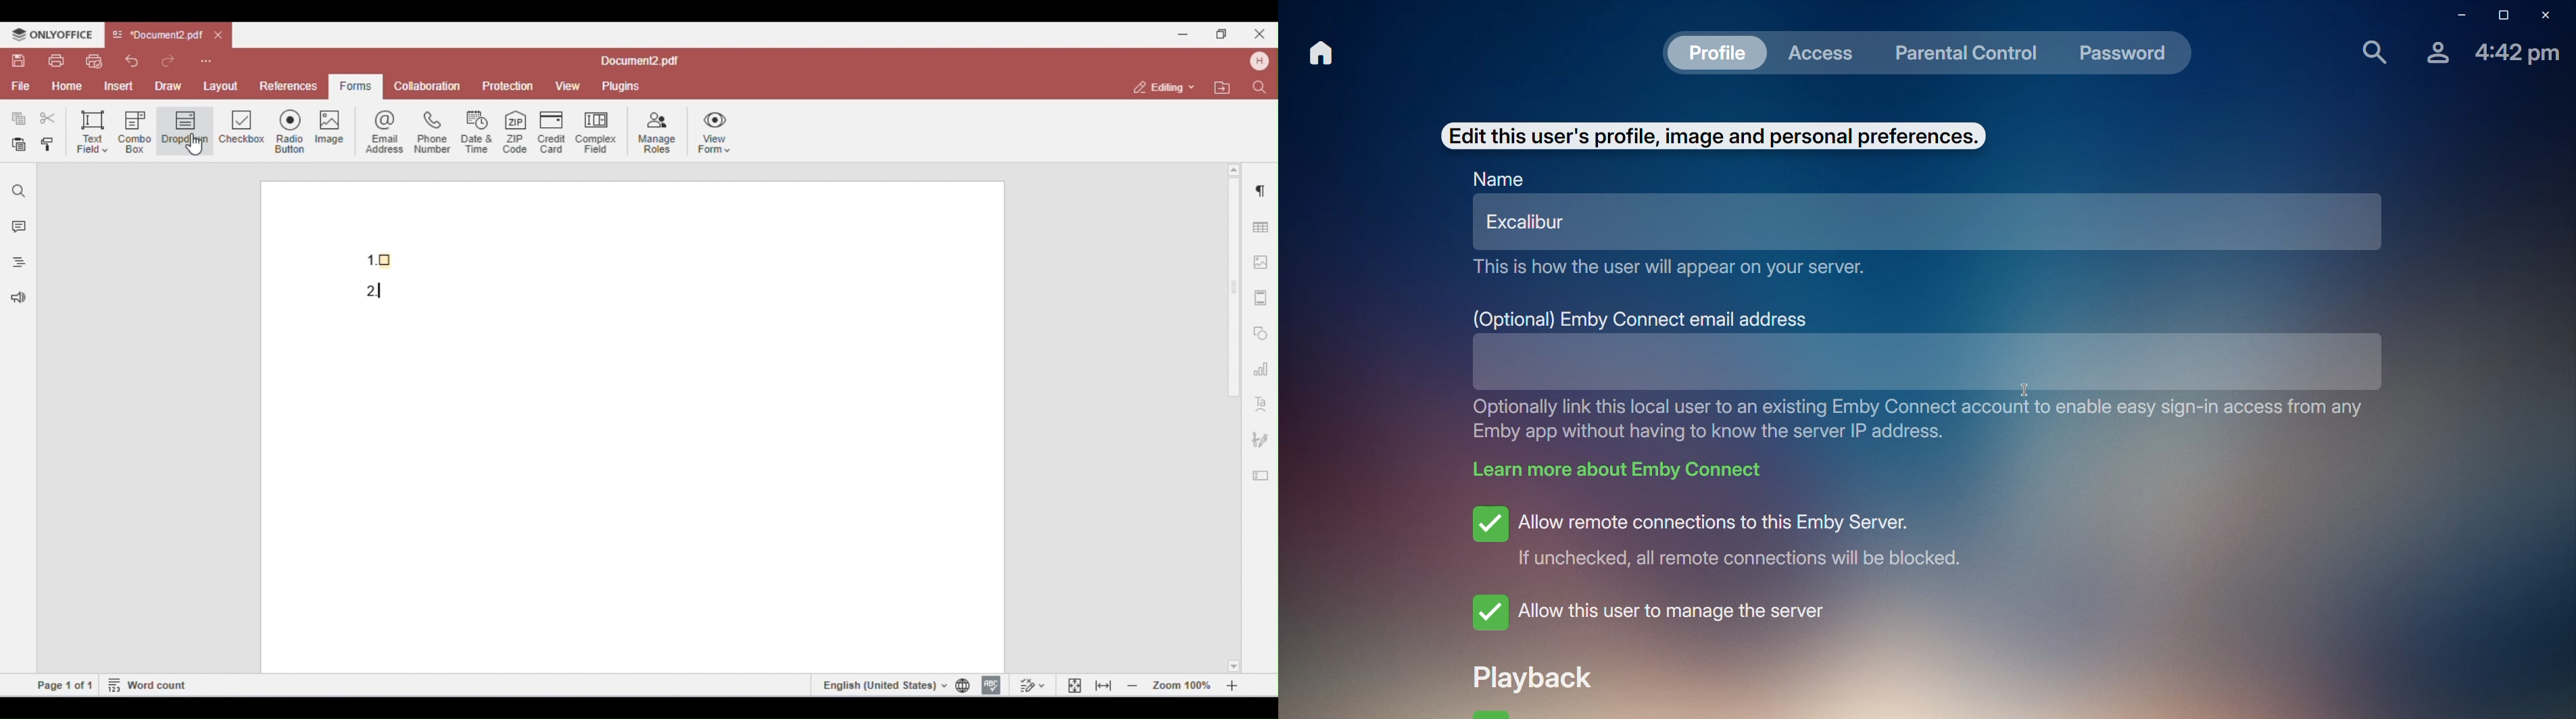  Describe the element at coordinates (1543, 676) in the screenshot. I see `Playback` at that location.